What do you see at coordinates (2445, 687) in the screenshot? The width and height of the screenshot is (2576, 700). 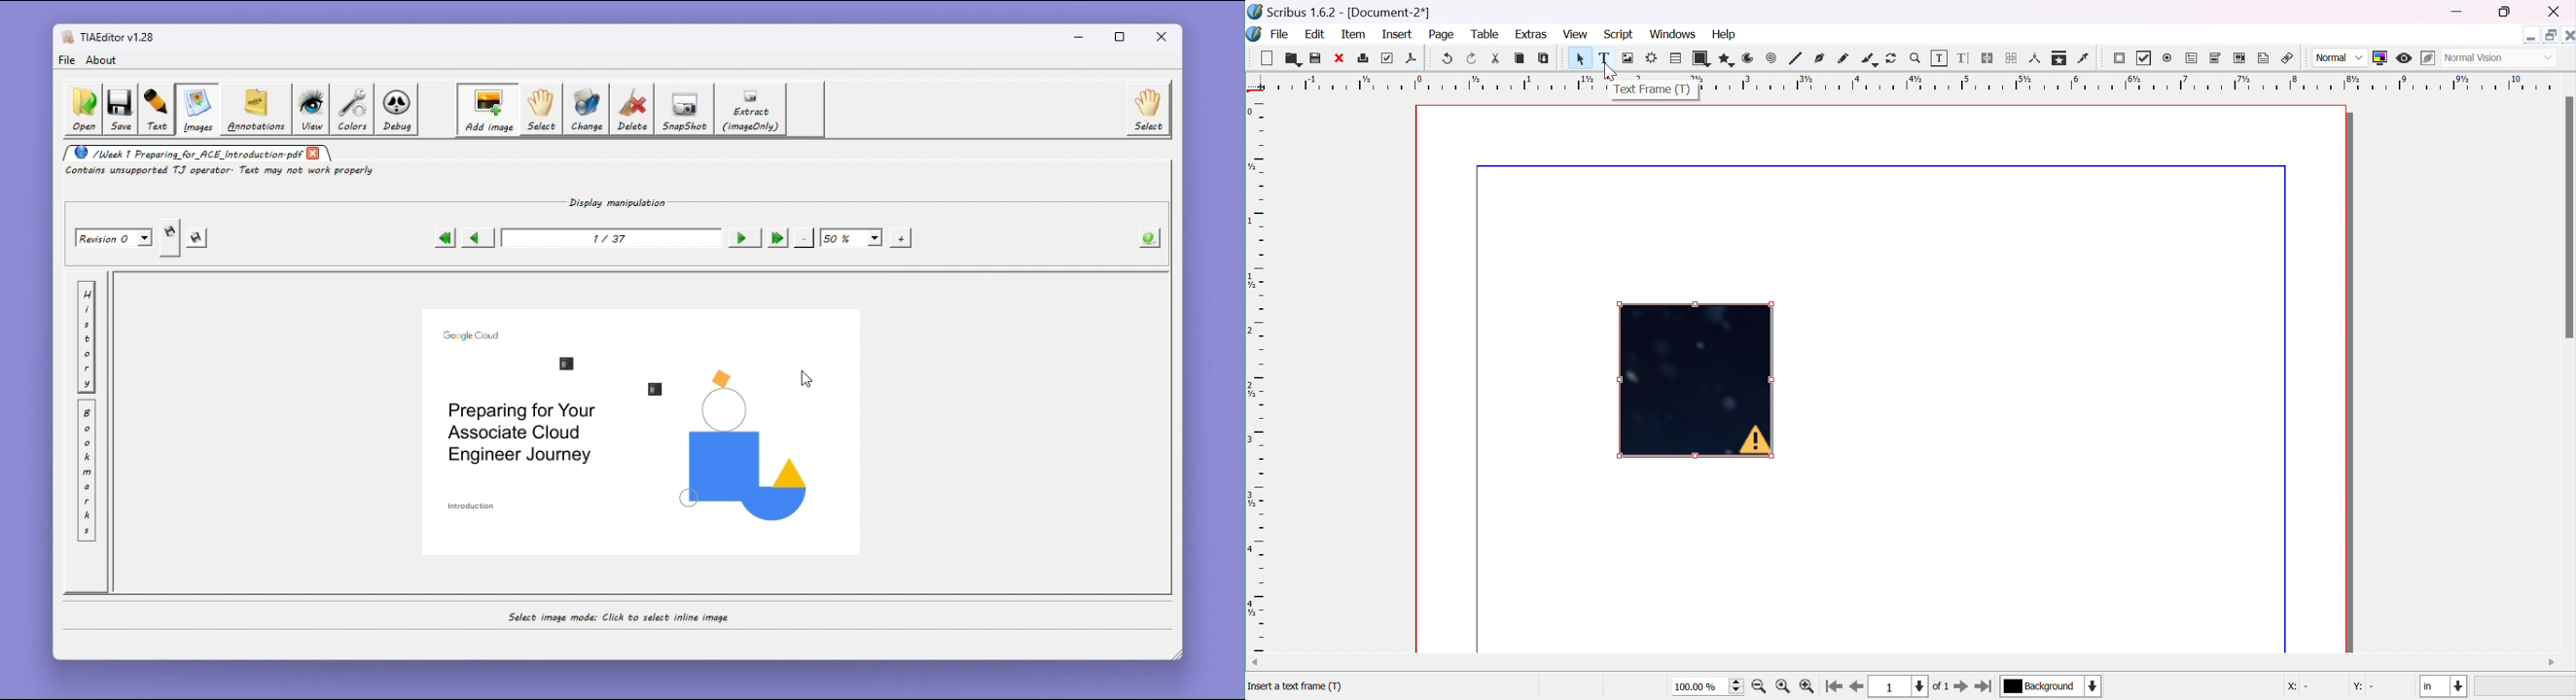 I see `in` at bounding box center [2445, 687].